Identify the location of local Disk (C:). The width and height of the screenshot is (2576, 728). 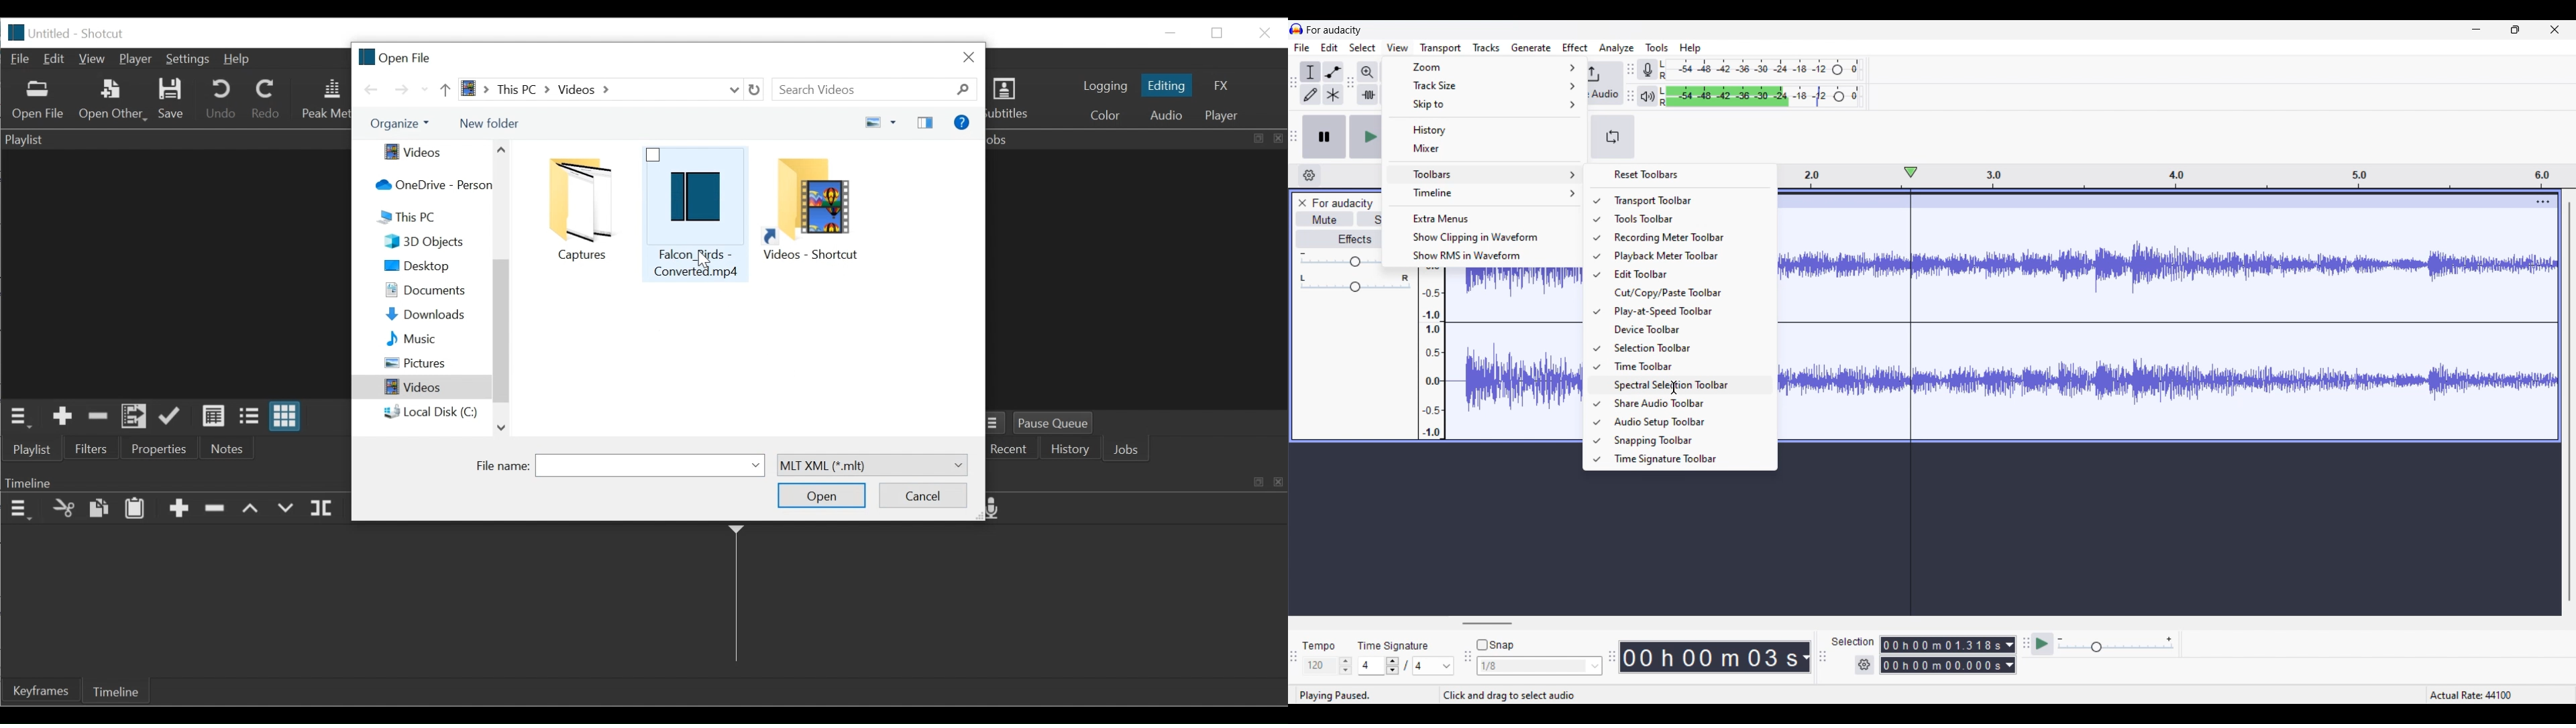
(431, 412).